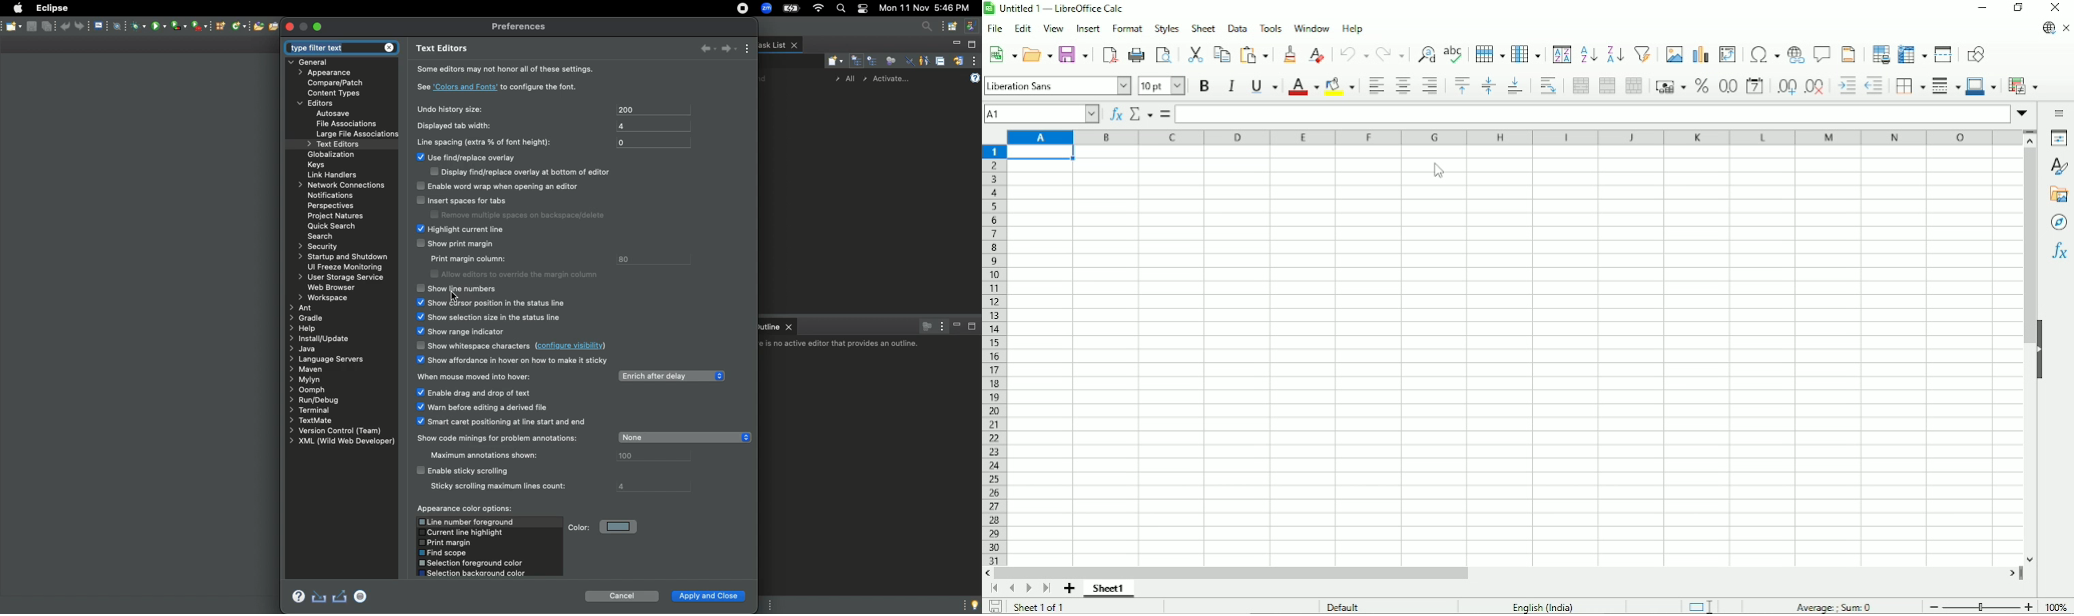 This screenshot has width=2100, height=616. Describe the element at coordinates (102, 26) in the screenshot. I see `File` at that location.